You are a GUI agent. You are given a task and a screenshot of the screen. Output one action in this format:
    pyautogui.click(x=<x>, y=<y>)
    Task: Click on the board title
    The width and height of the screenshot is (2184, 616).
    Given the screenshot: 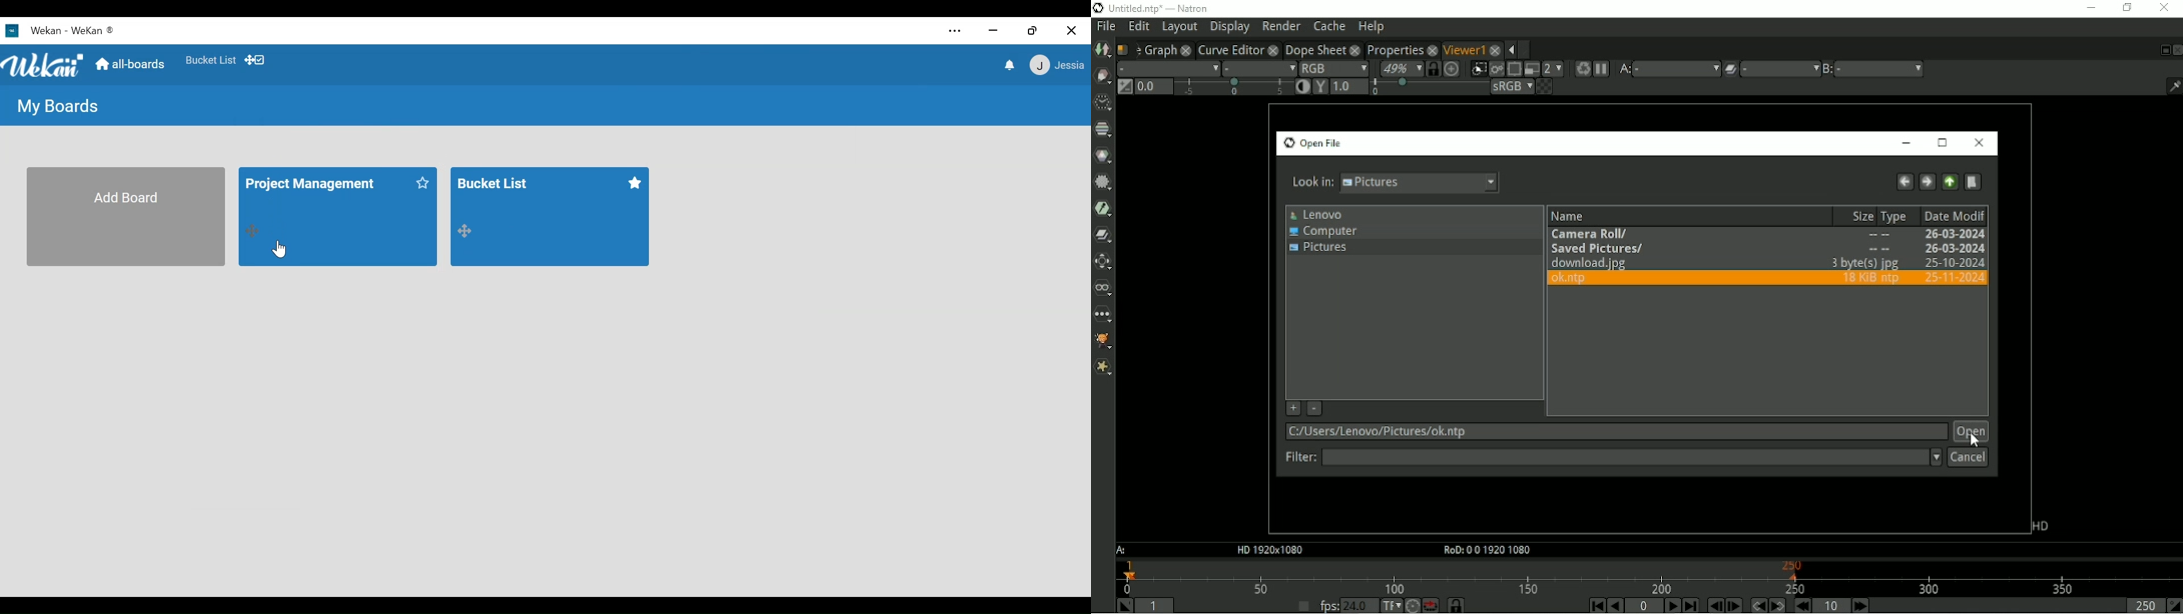 What is the action you would take?
    pyautogui.click(x=498, y=182)
    